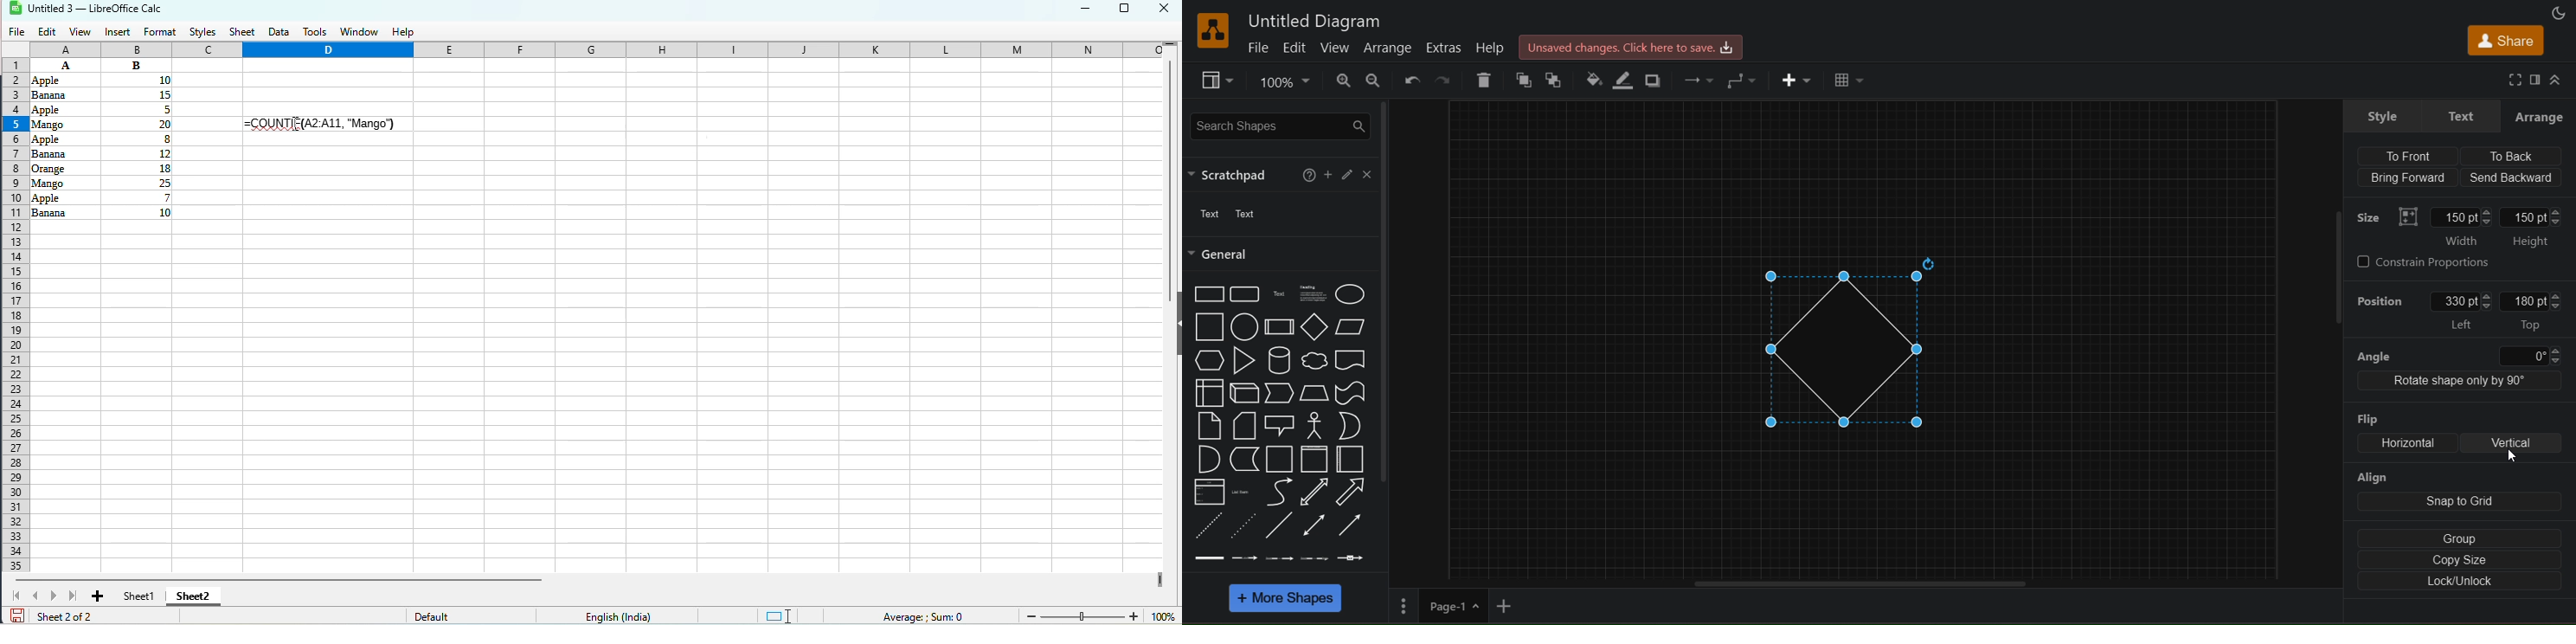 The image size is (2576, 644). Describe the element at coordinates (1341, 81) in the screenshot. I see `zoom in` at that location.